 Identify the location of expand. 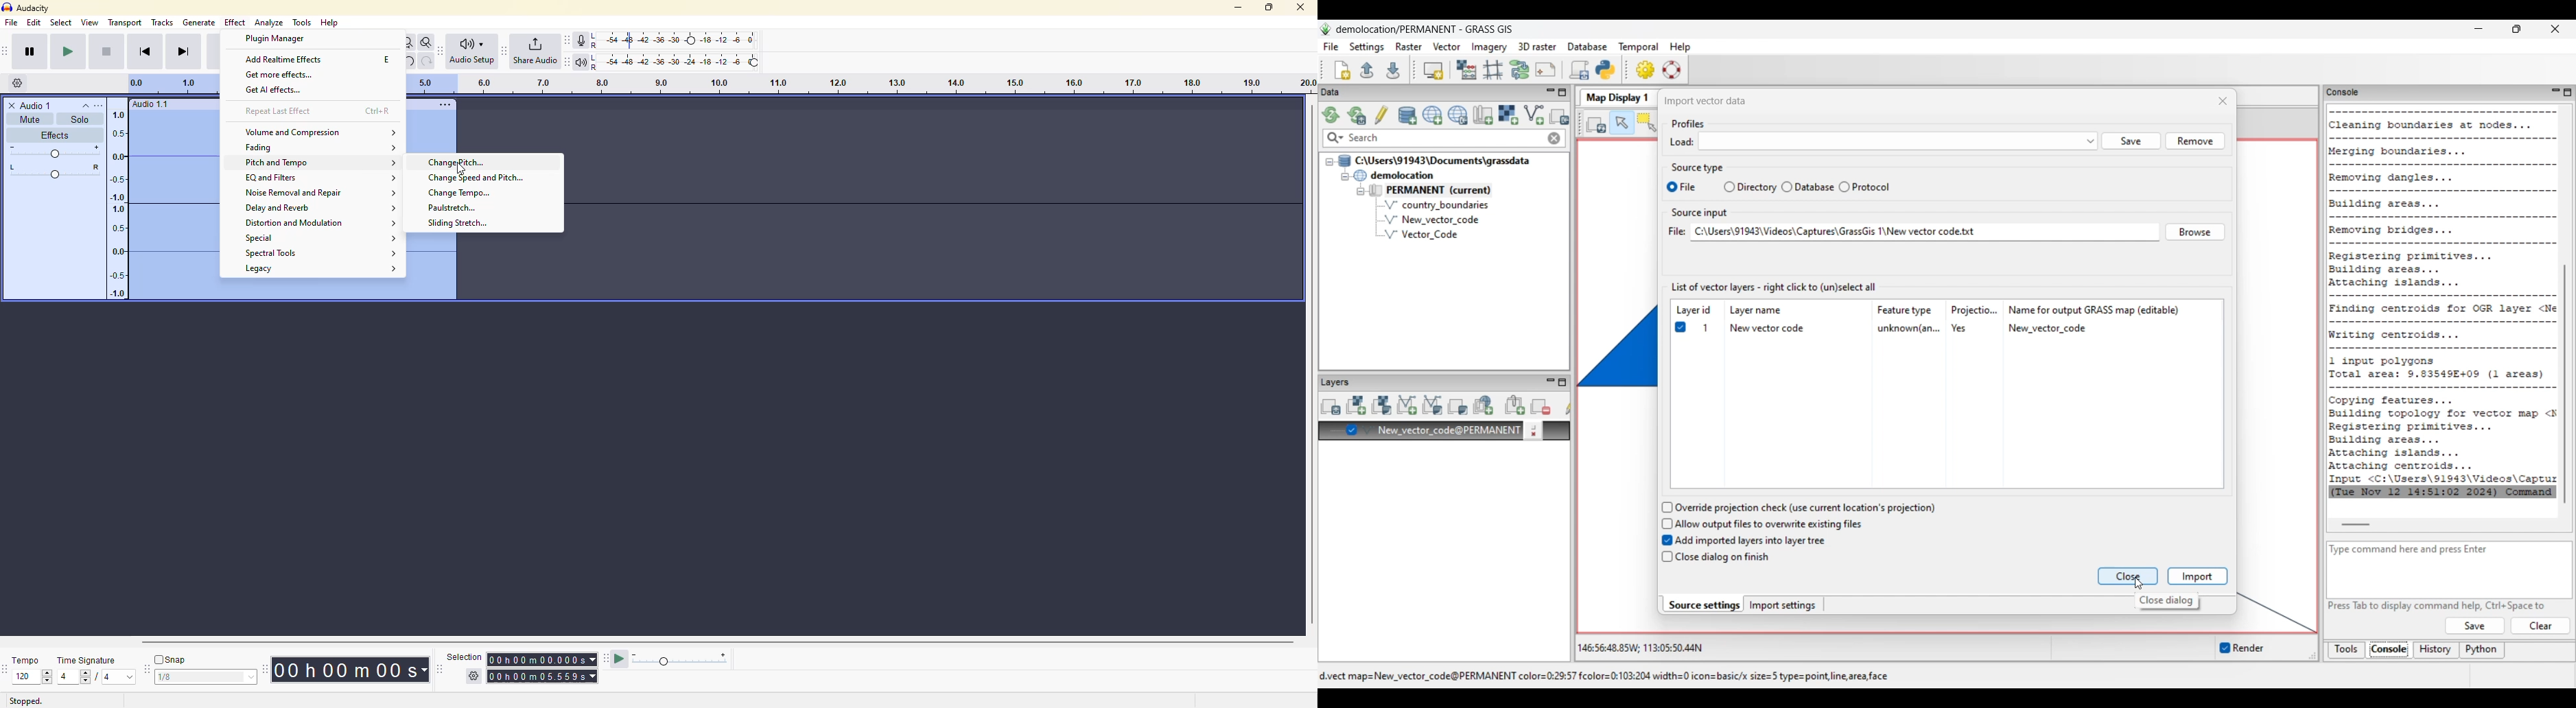
(395, 223).